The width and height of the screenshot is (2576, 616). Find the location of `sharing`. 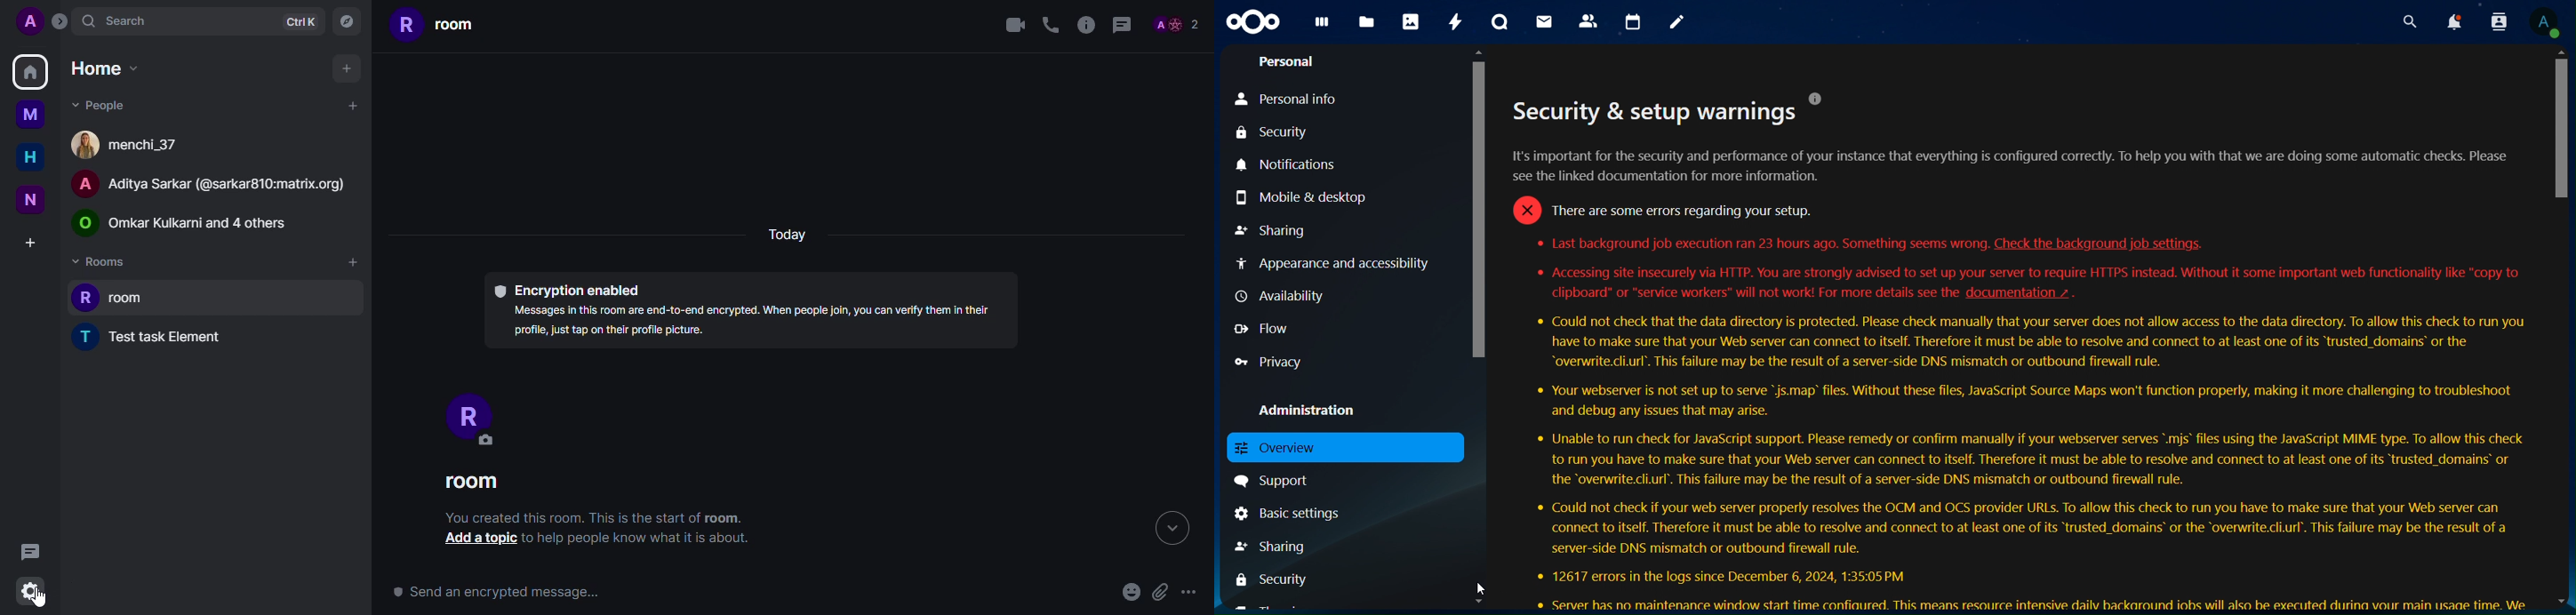

sharing is located at coordinates (1270, 547).